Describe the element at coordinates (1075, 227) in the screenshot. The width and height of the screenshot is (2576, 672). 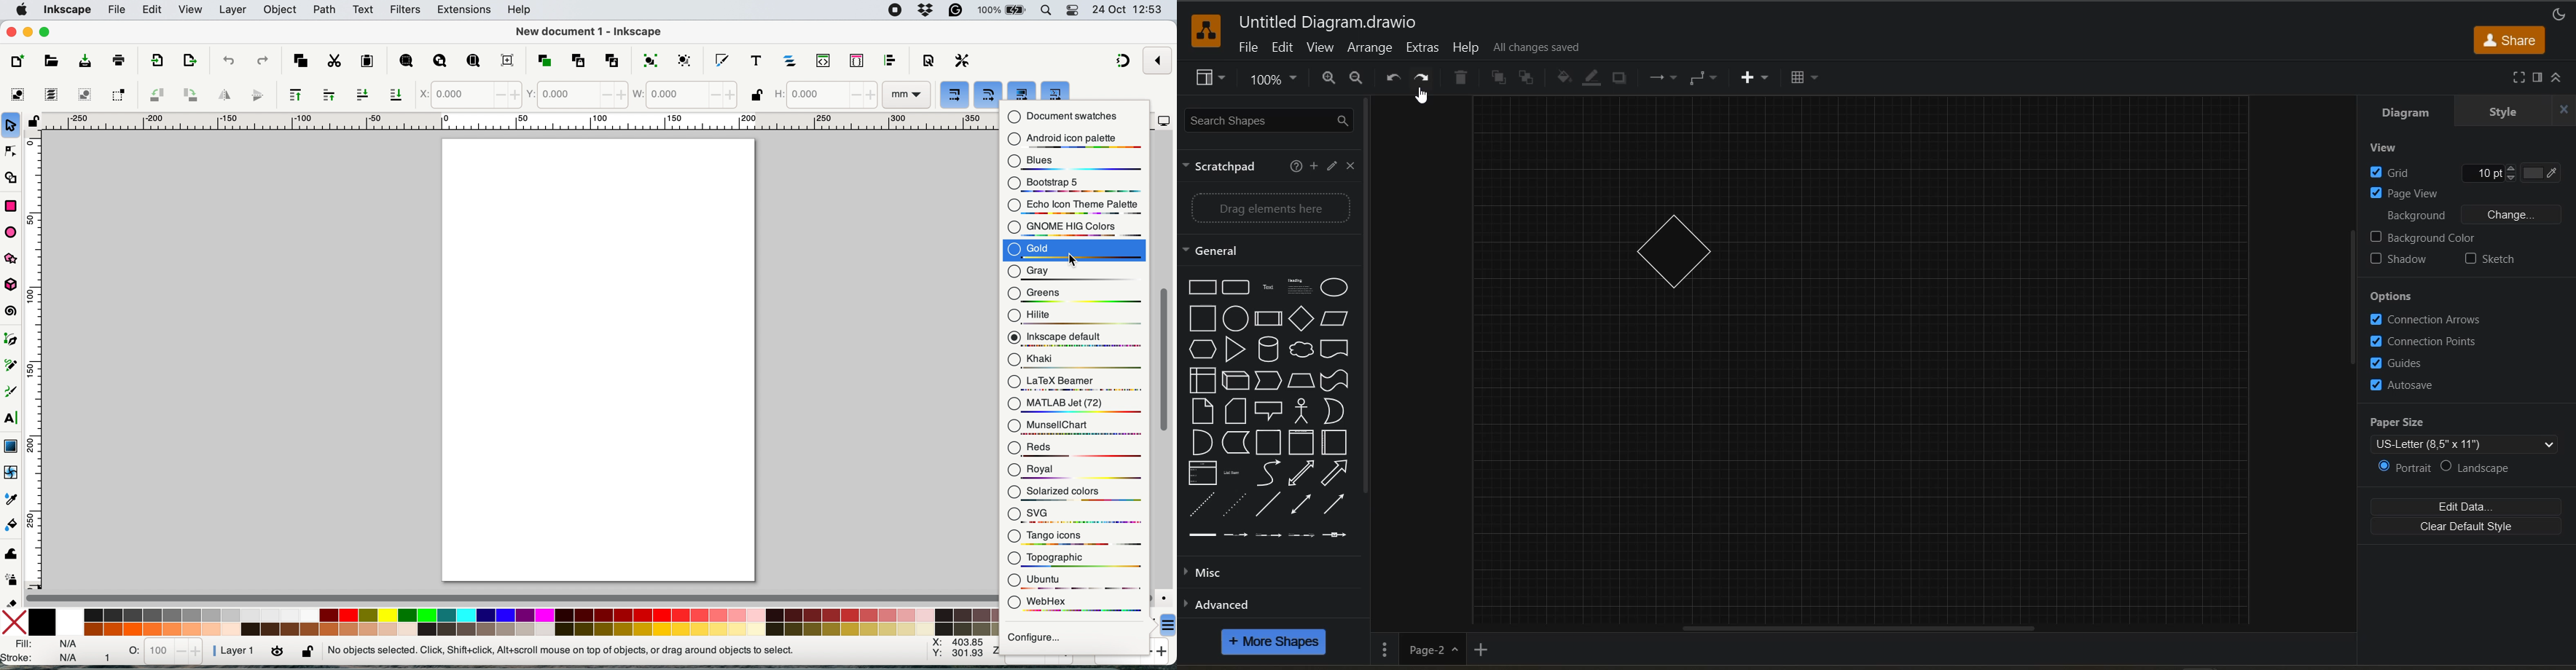
I see `gnome hig colors` at that location.